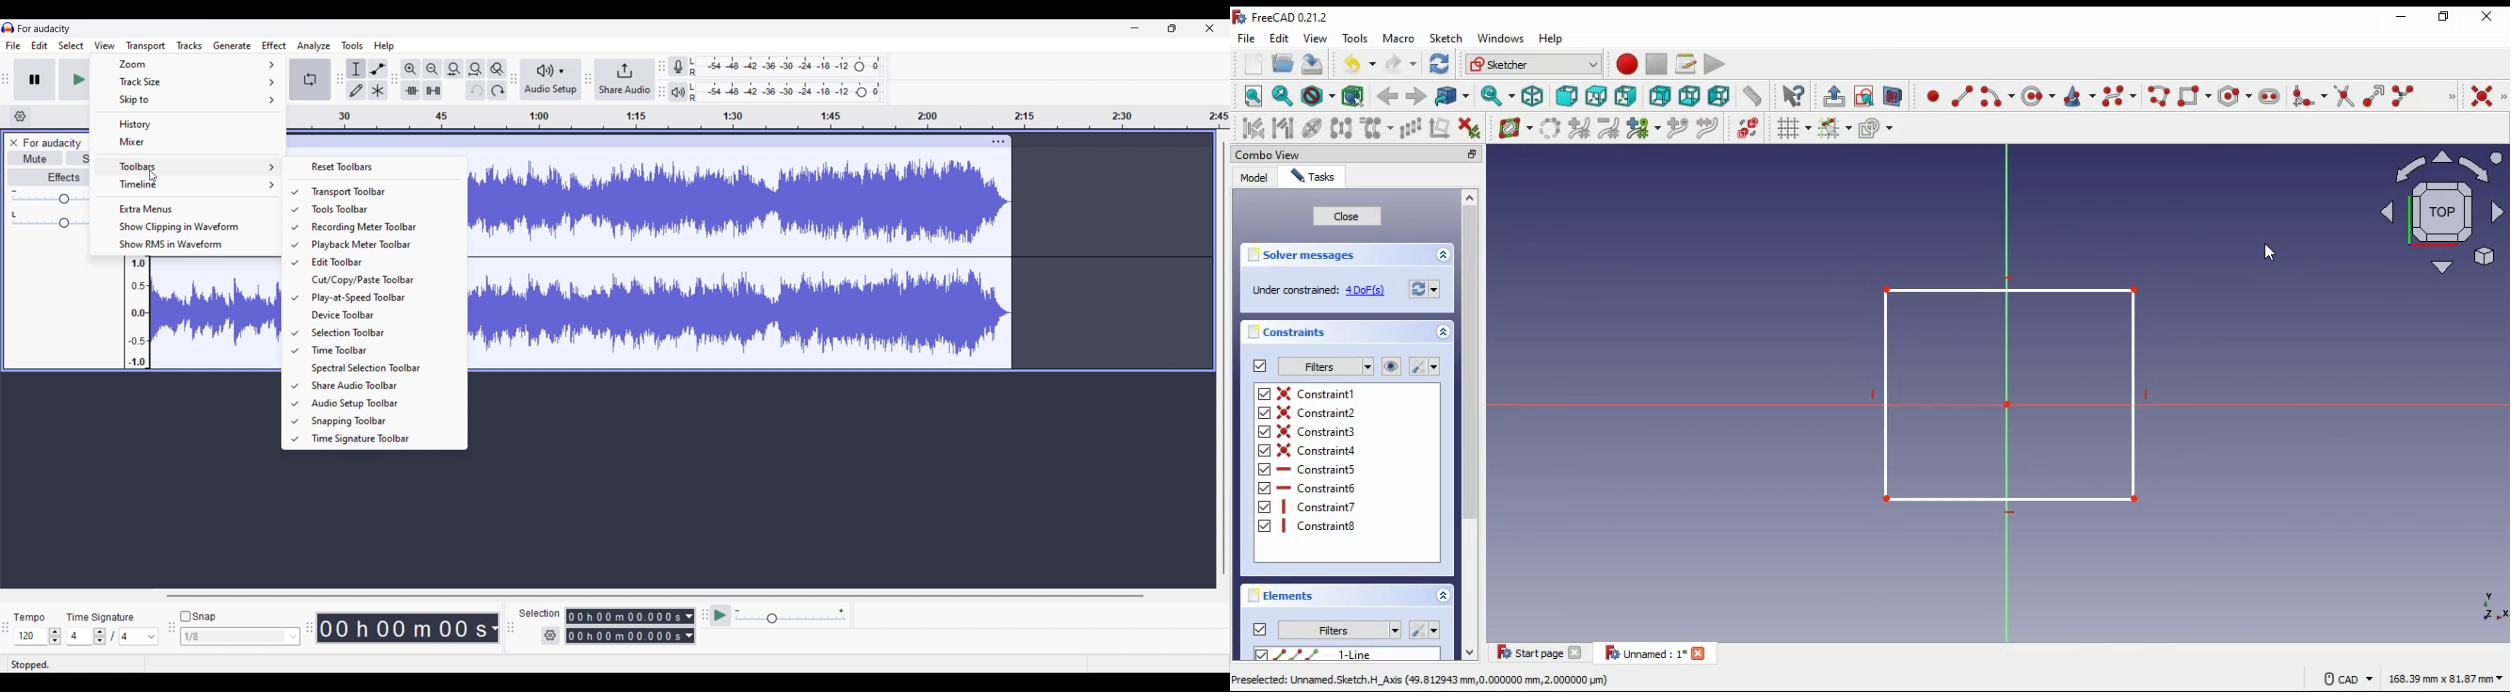 This screenshot has width=2520, height=700. I want to click on measure distance, so click(1753, 95).